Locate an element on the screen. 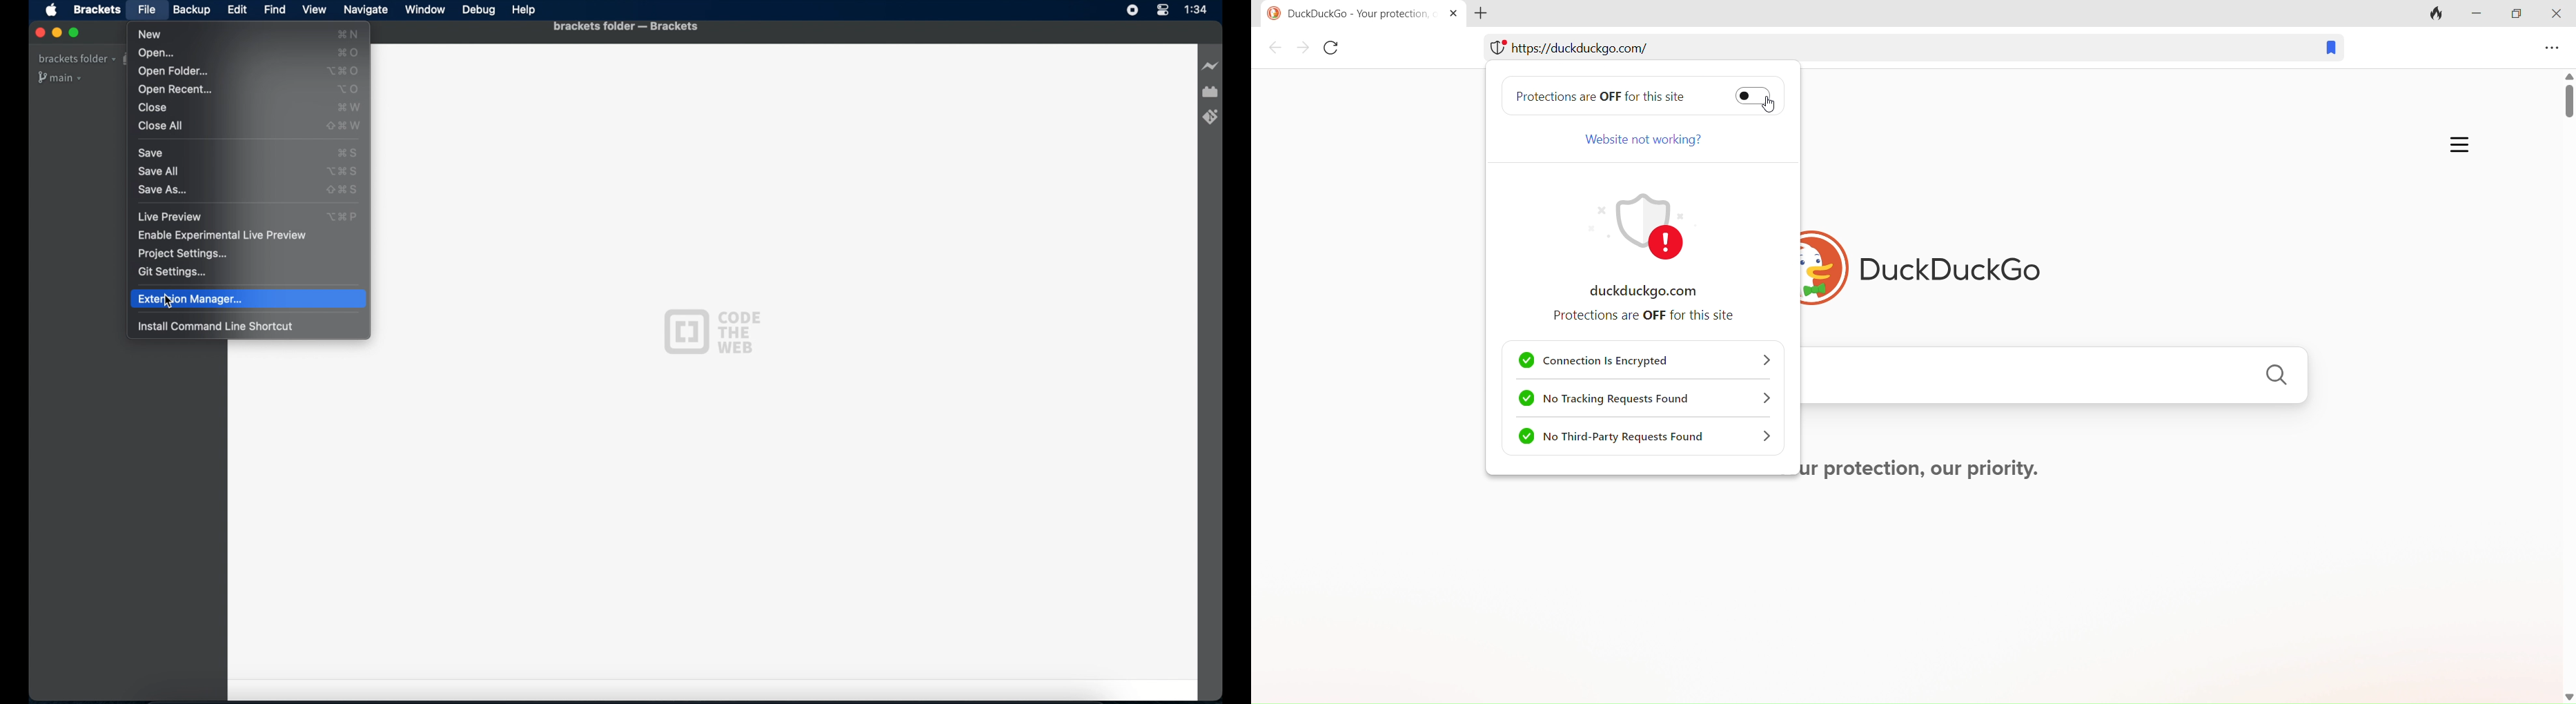 The width and height of the screenshot is (2576, 728). New is located at coordinates (150, 34).